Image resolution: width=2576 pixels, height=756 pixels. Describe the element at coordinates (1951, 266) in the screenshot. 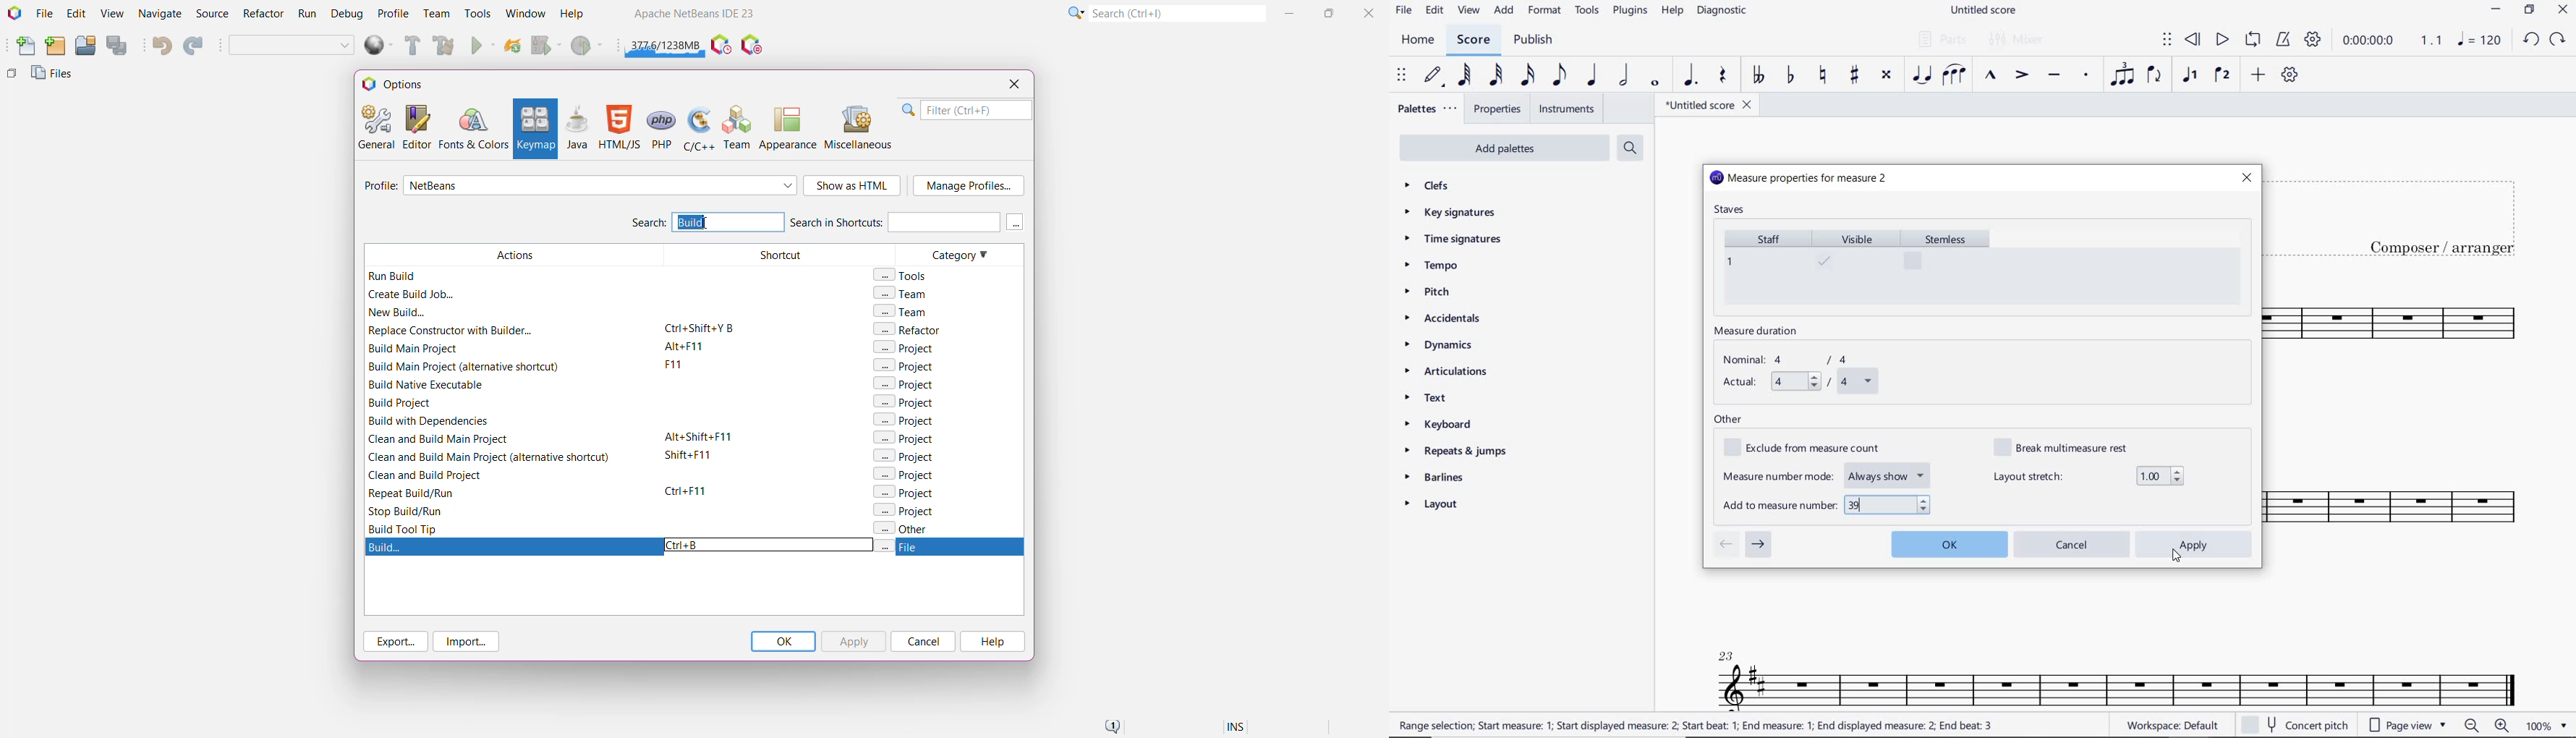

I see `stemless` at that location.